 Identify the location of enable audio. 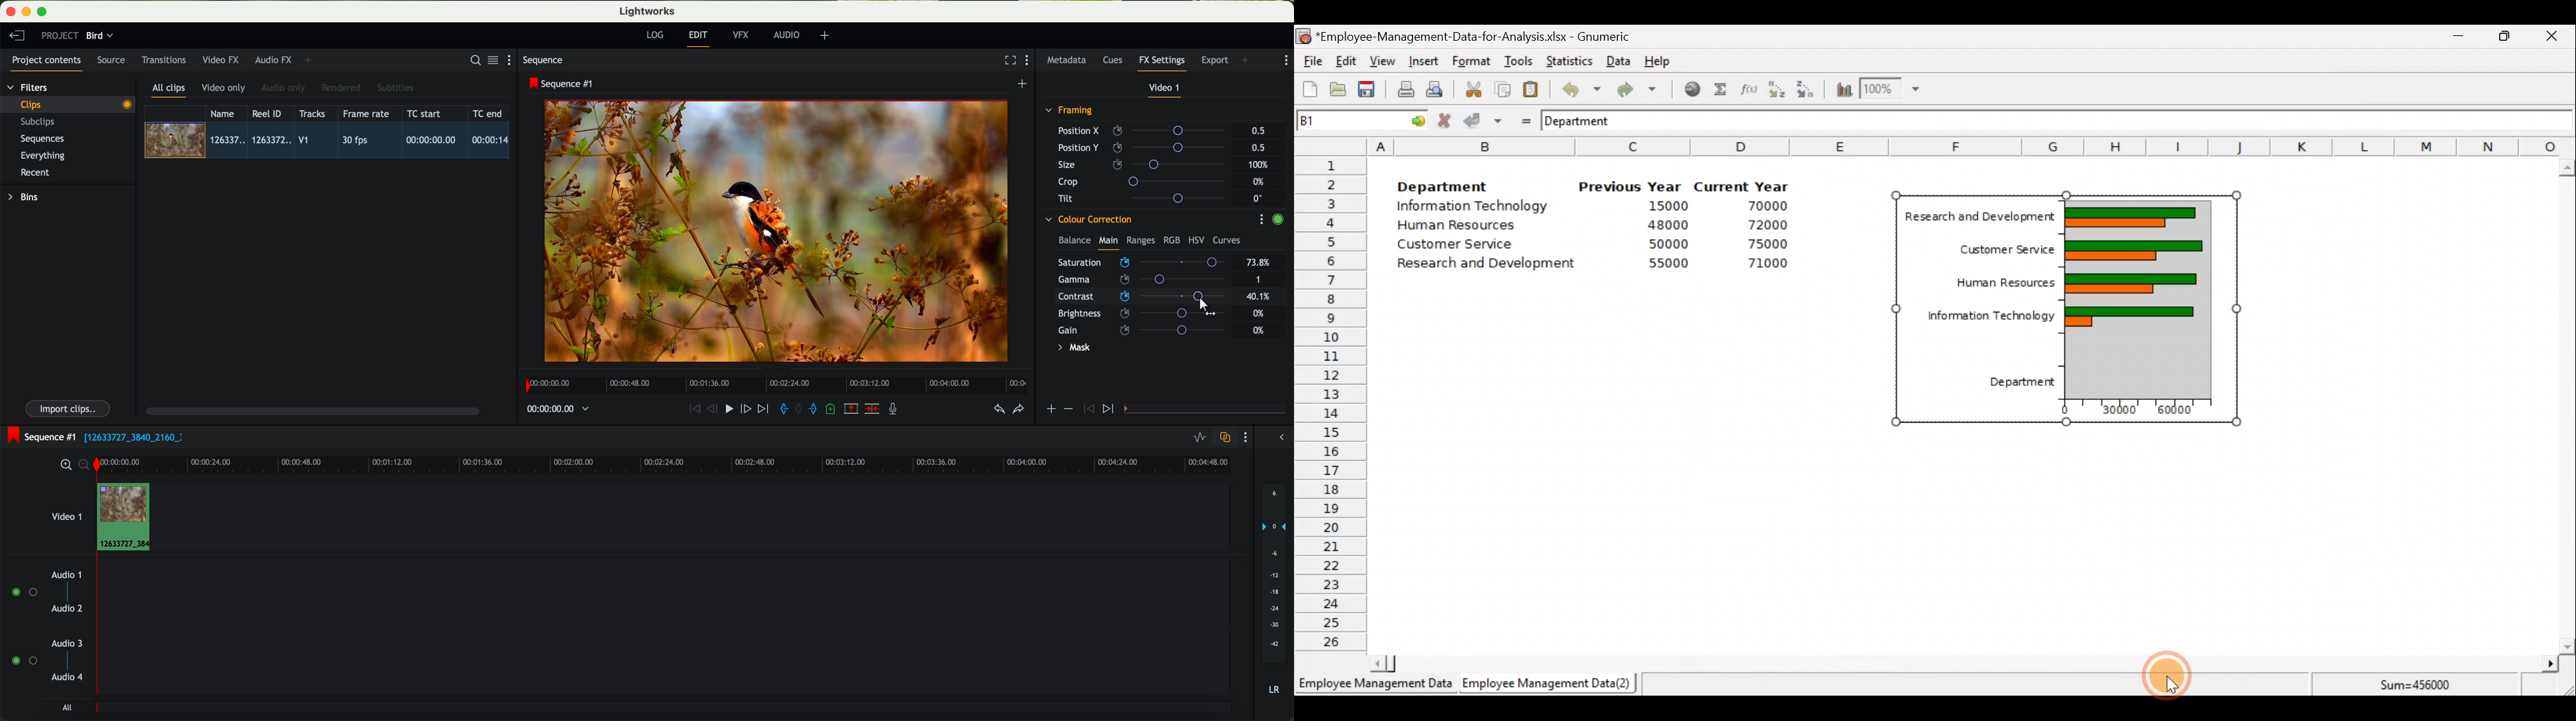
(23, 660).